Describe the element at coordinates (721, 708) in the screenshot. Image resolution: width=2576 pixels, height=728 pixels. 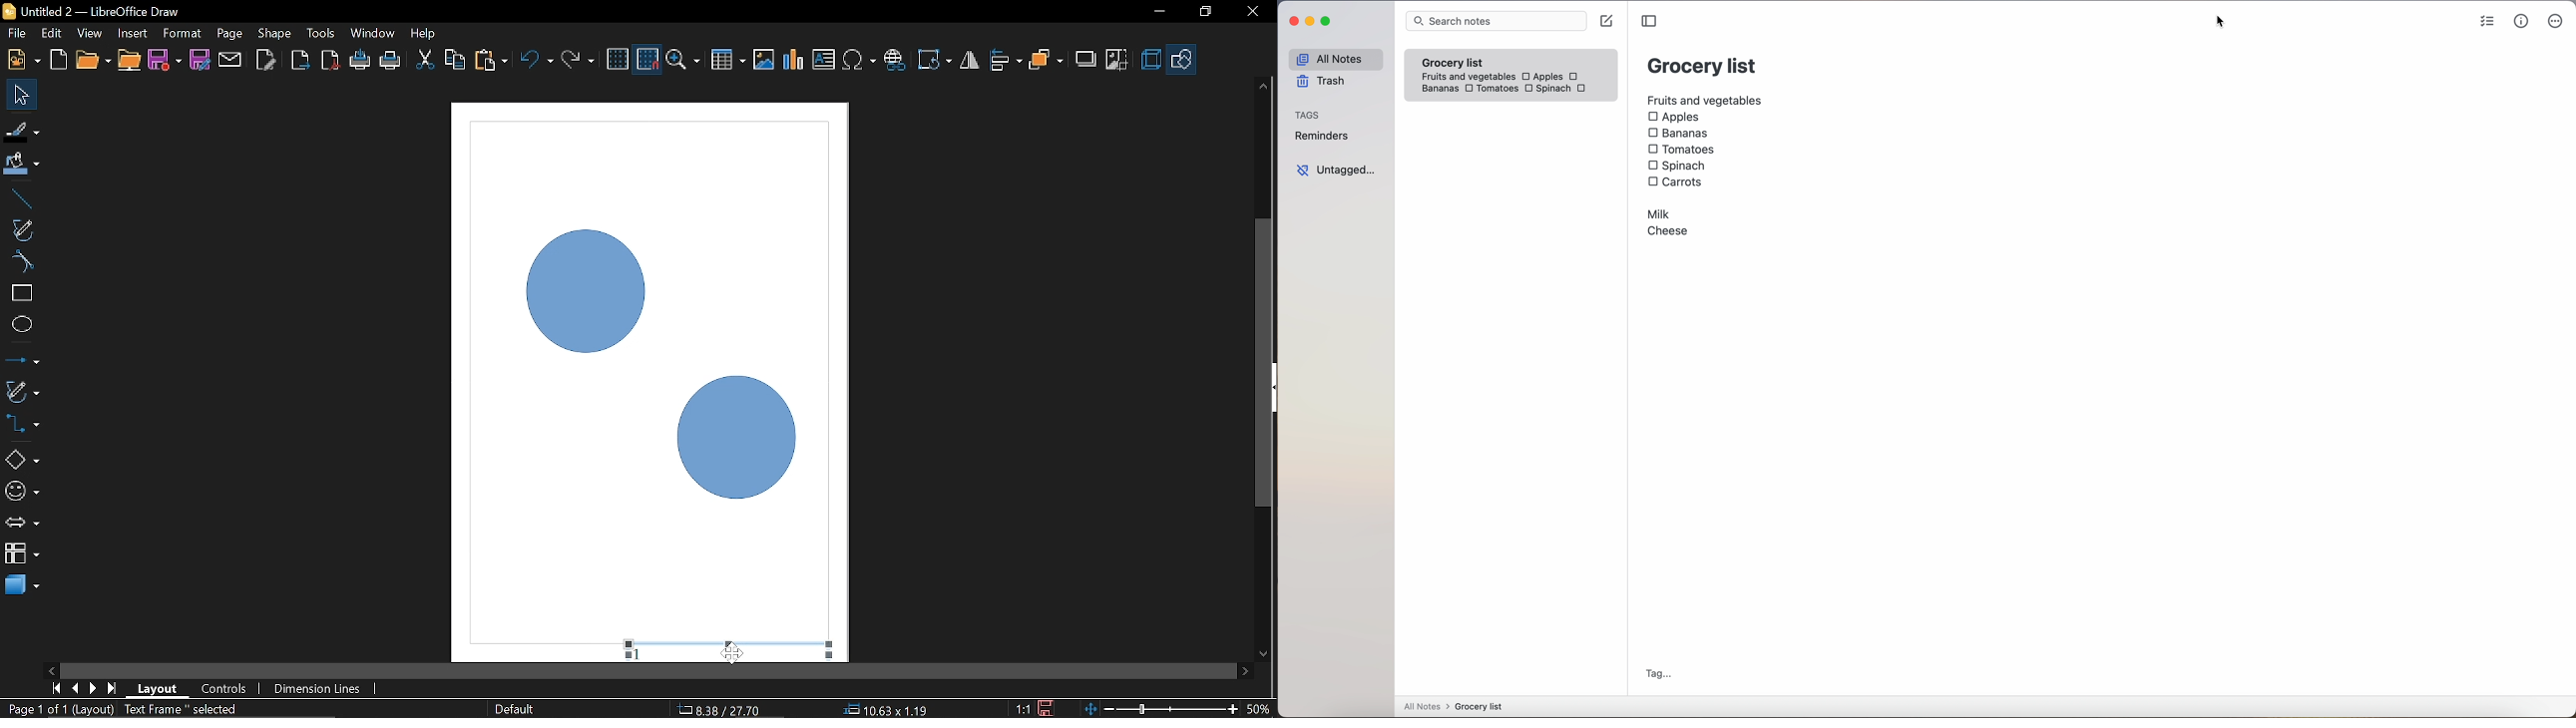
I see `Location` at that location.